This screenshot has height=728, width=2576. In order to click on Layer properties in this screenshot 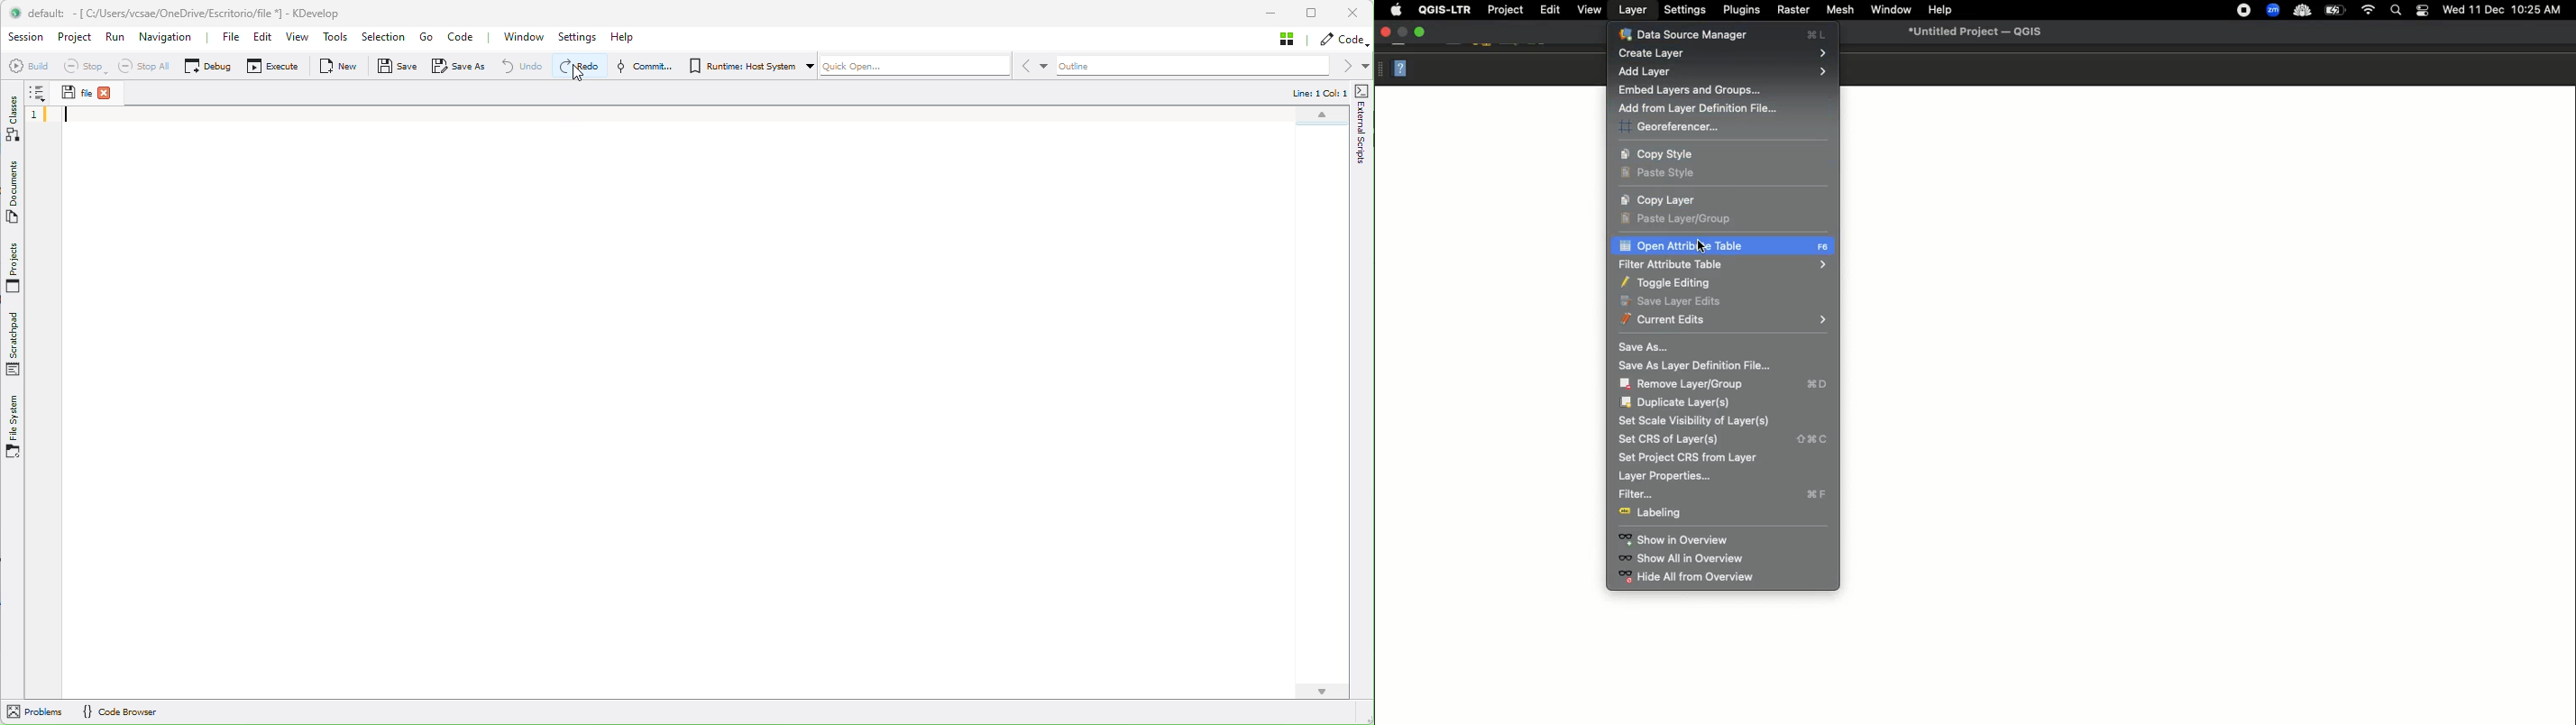, I will do `click(1663, 477)`.